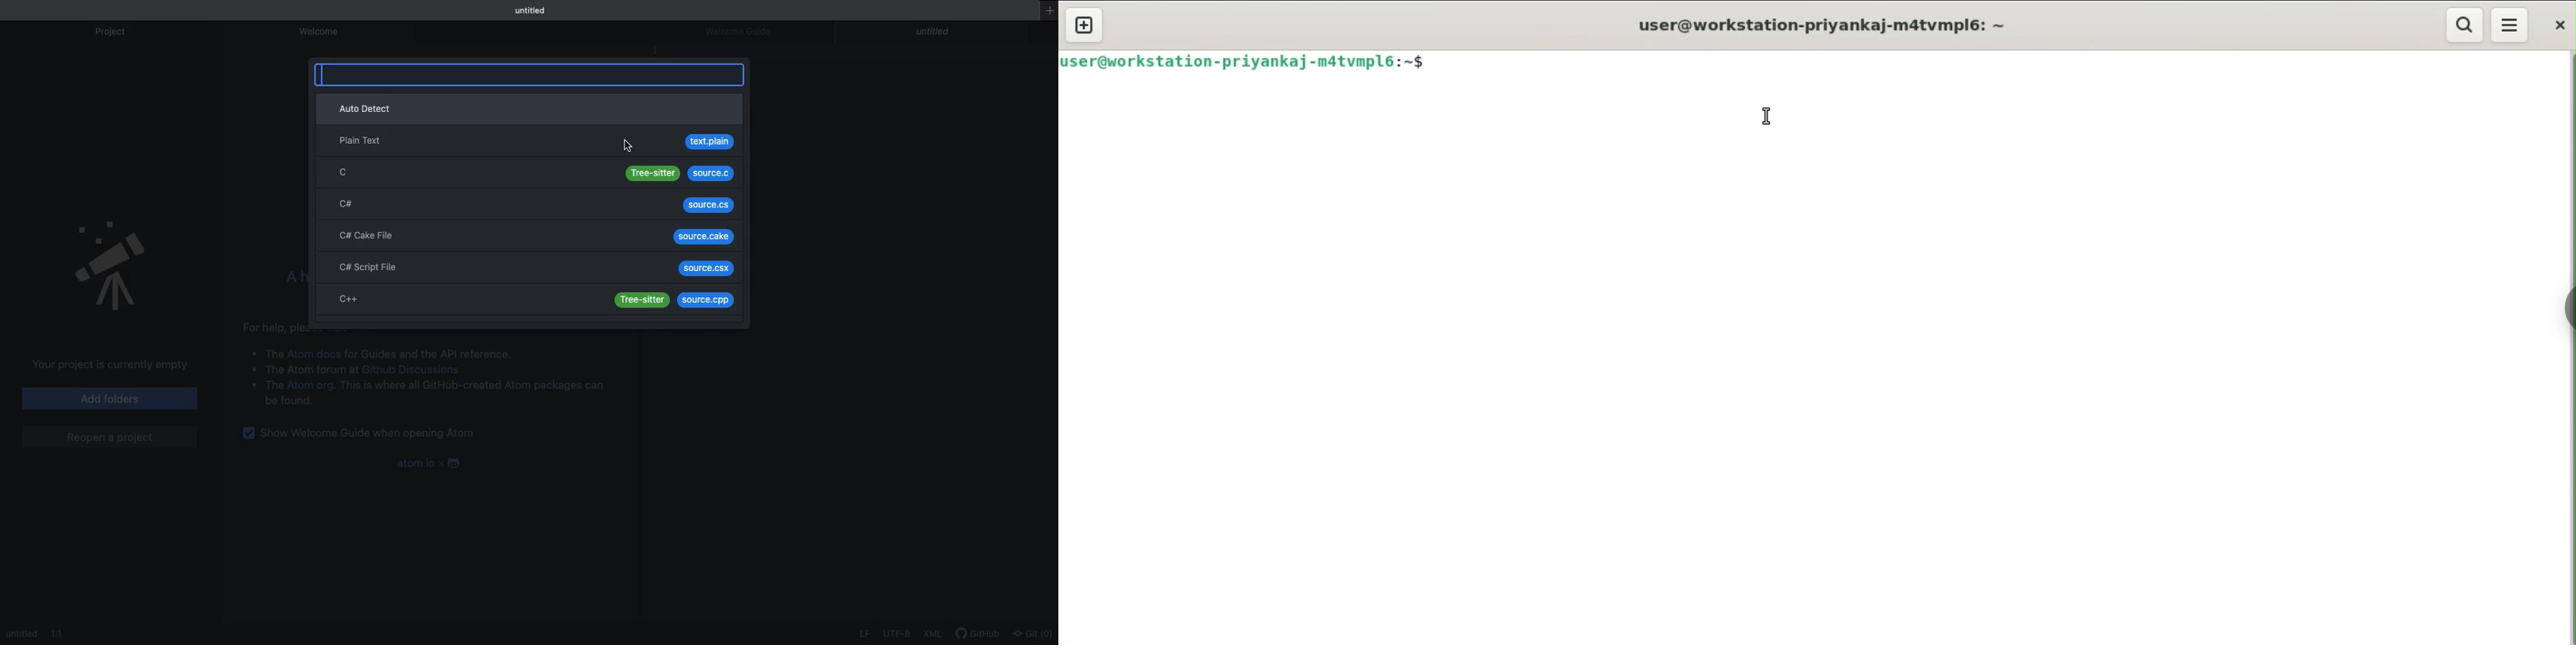 This screenshot has height=672, width=2576. What do you see at coordinates (111, 32) in the screenshot?
I see `Project` at bounding box center [111, 32].